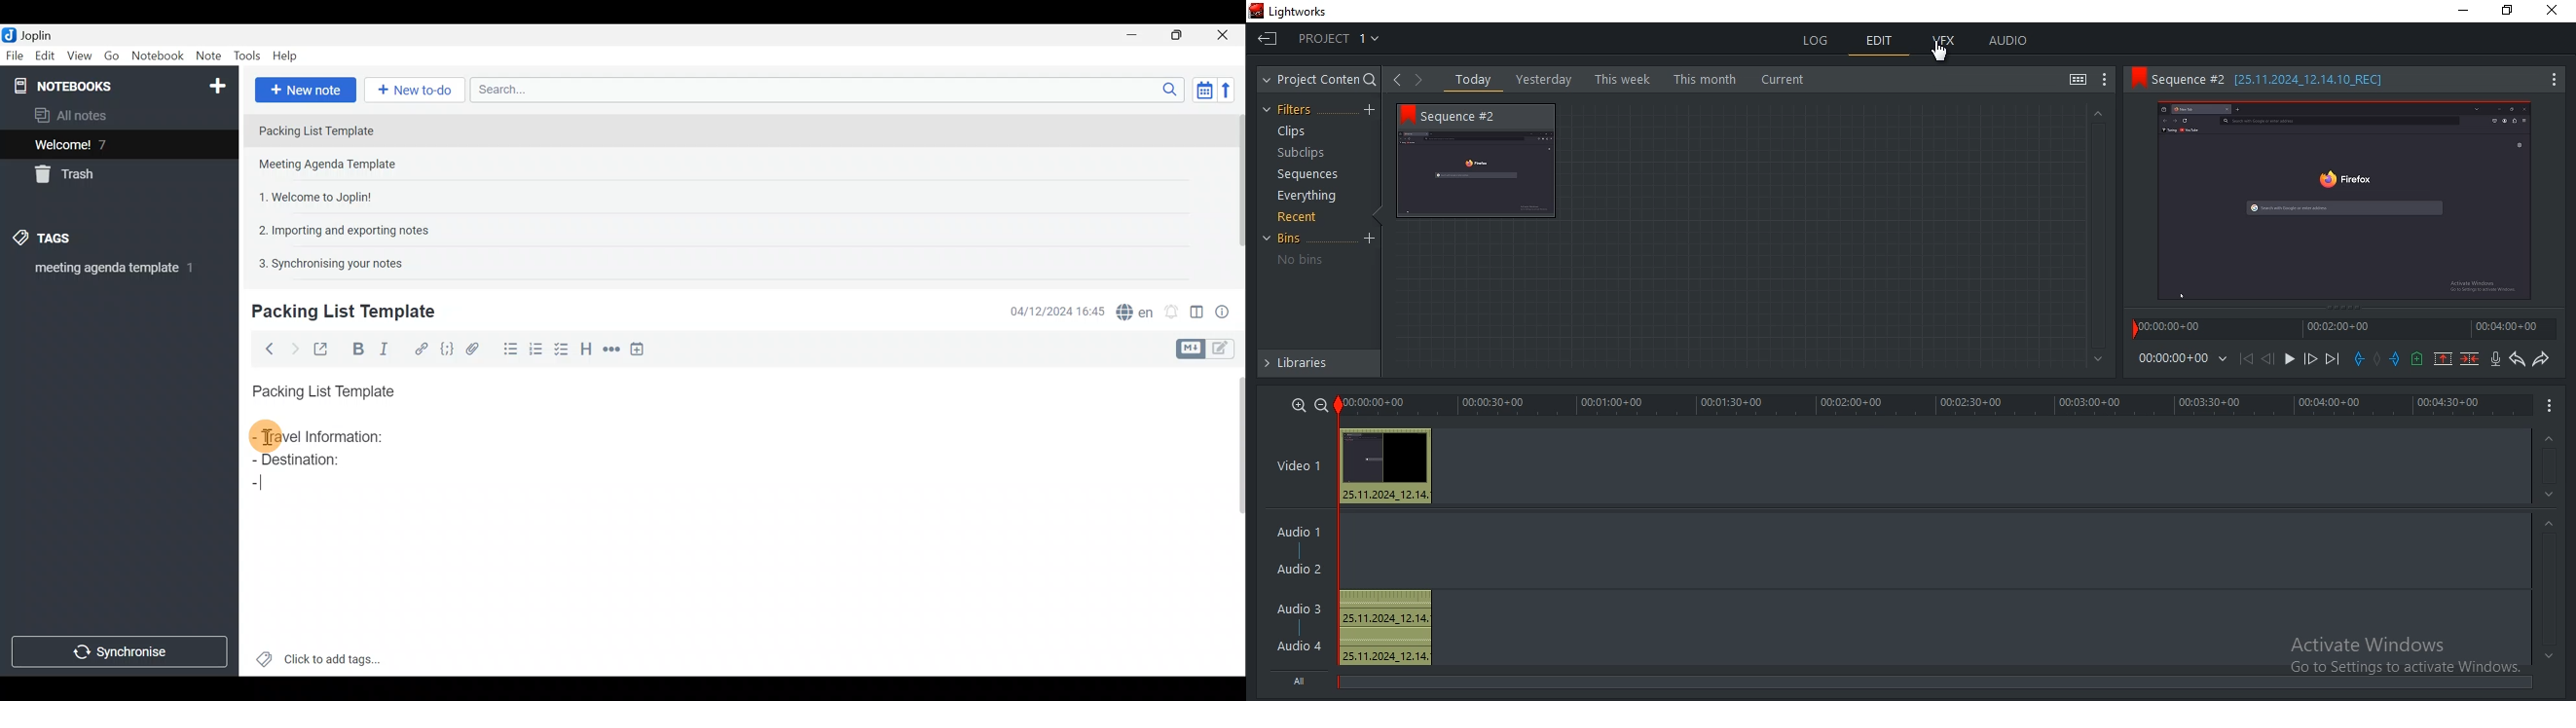  I want to click on Trash, so click(69, 177).